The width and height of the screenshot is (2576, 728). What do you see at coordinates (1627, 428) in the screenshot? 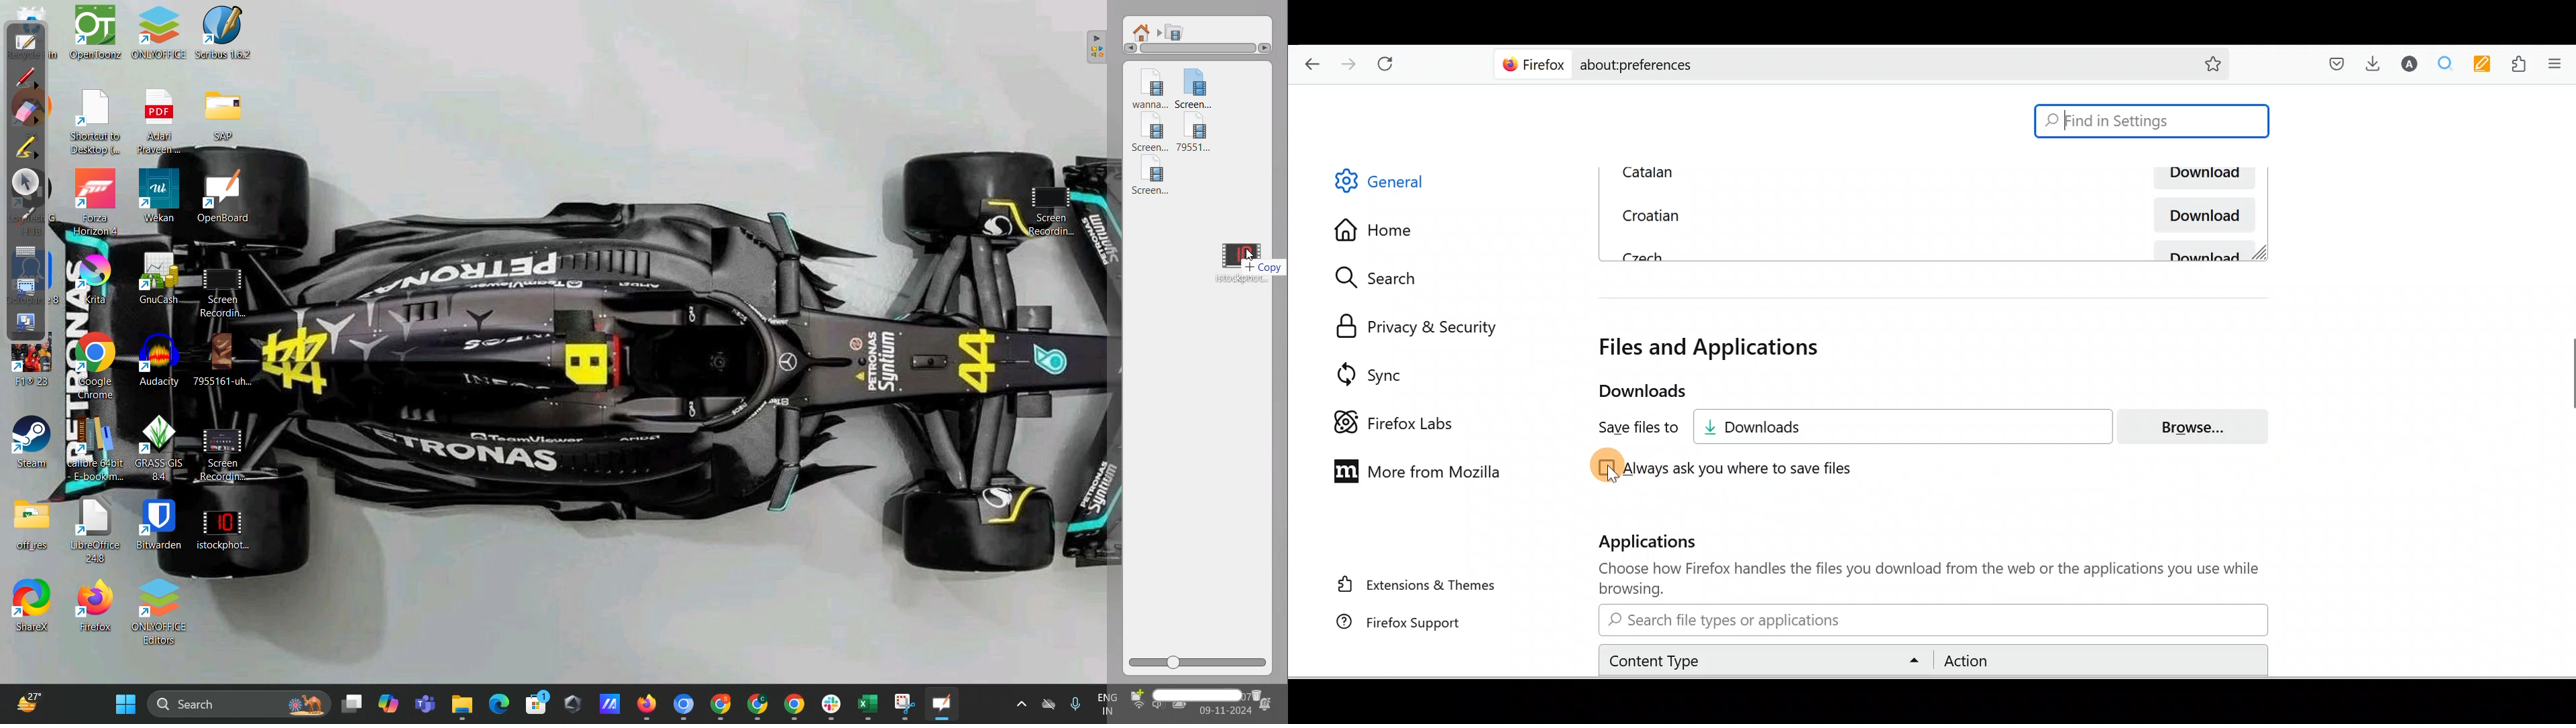
I see `Save files to` at bounding box center [1627, 428].